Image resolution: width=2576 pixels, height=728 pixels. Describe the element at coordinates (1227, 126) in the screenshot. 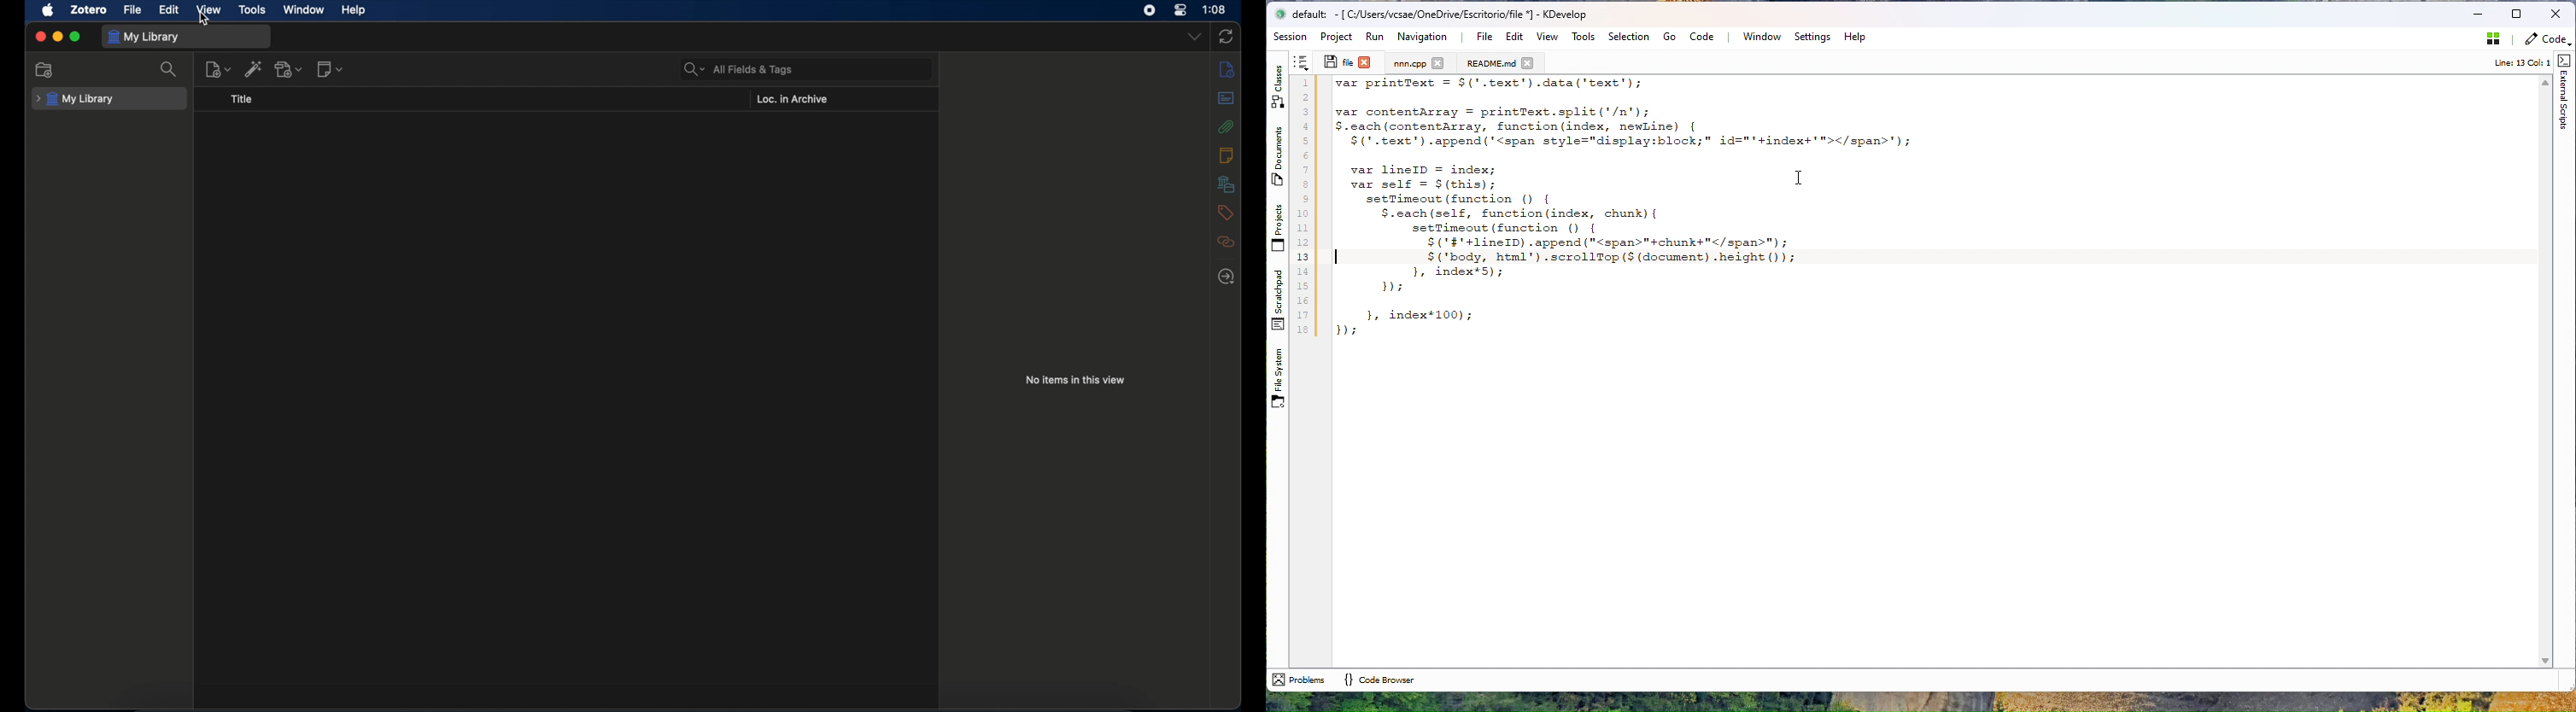

I see `attachments` at that location.